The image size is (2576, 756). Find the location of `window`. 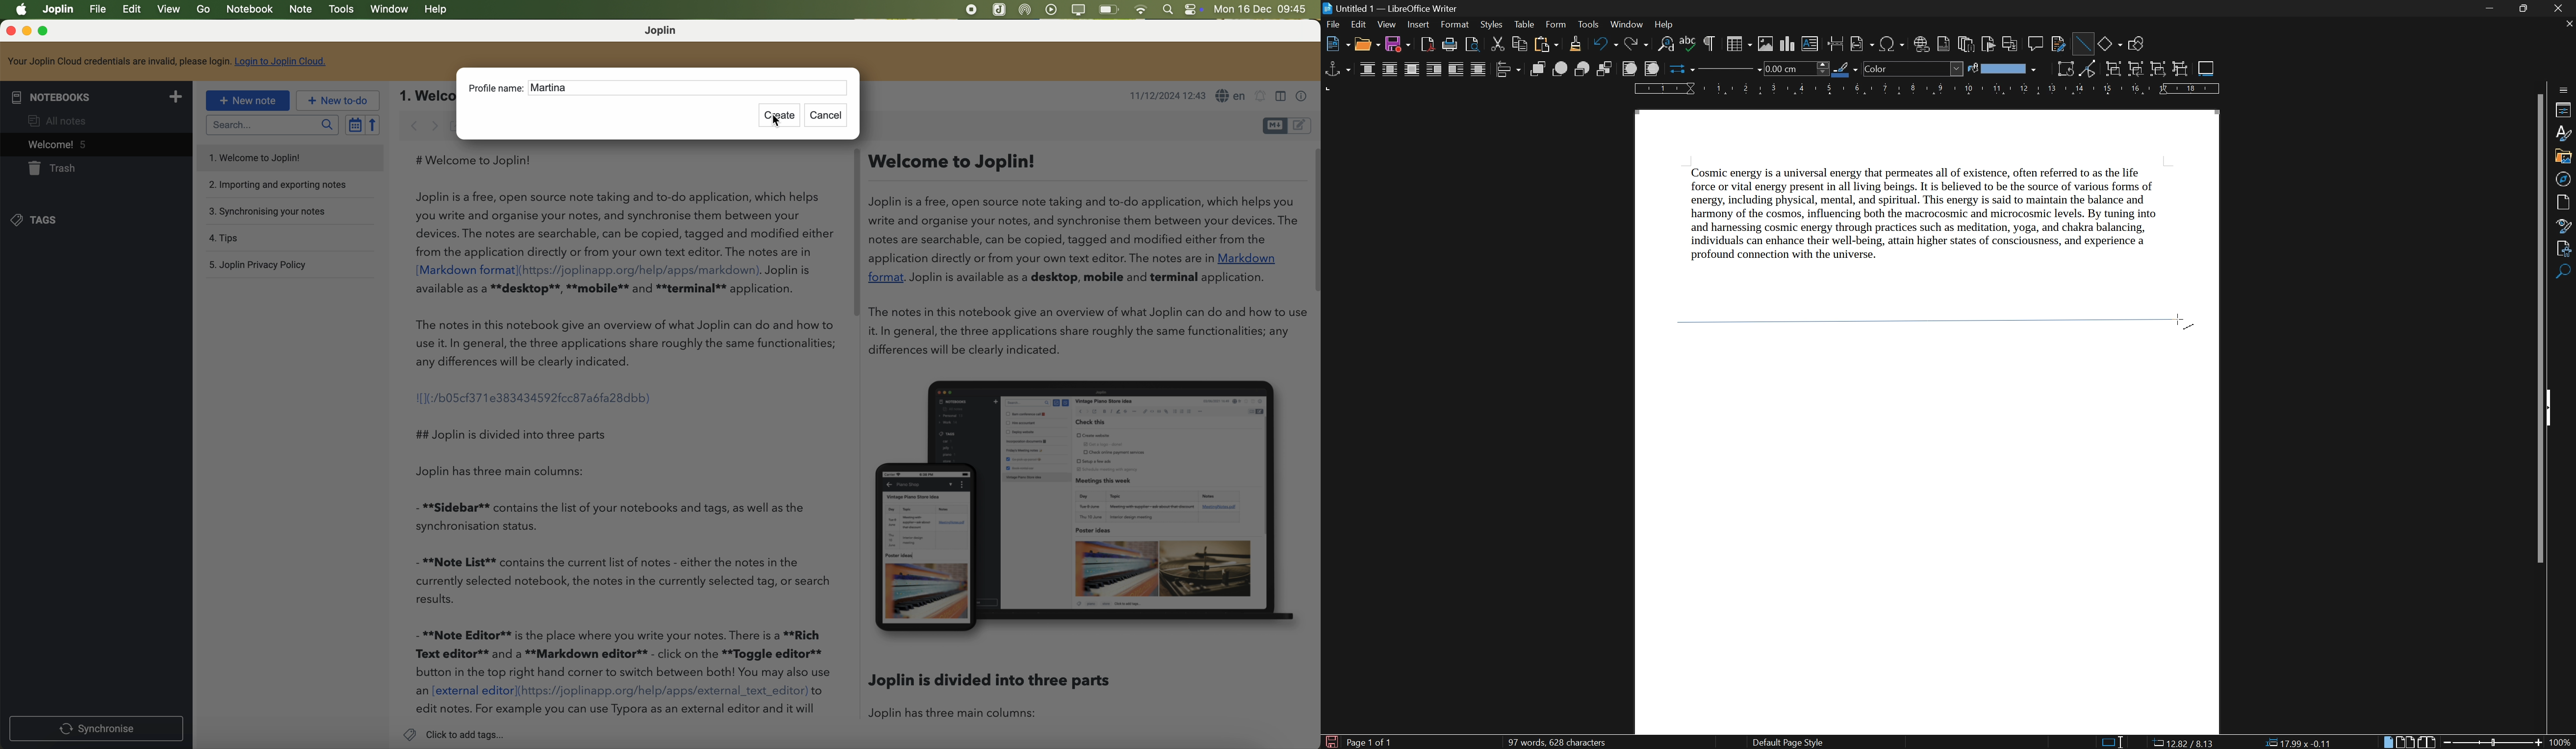

window is located at coordinates (390, 10).